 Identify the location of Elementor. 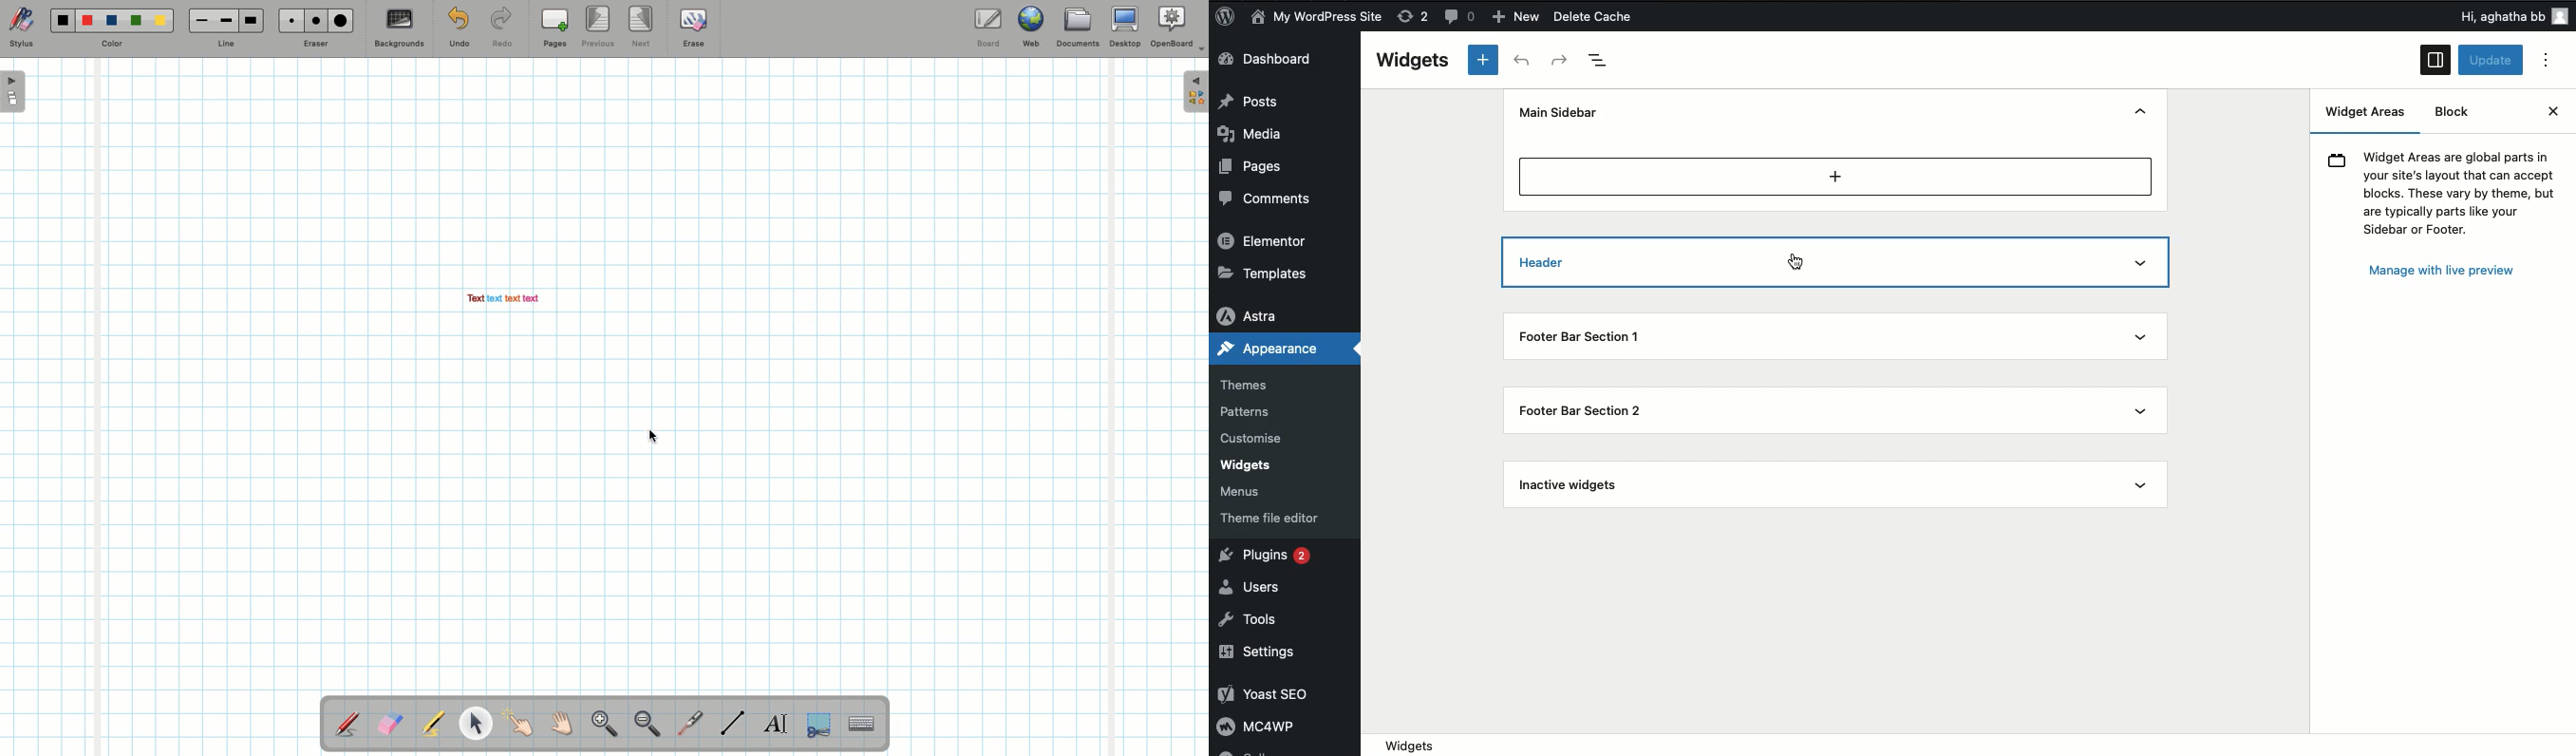
(1266, 242).